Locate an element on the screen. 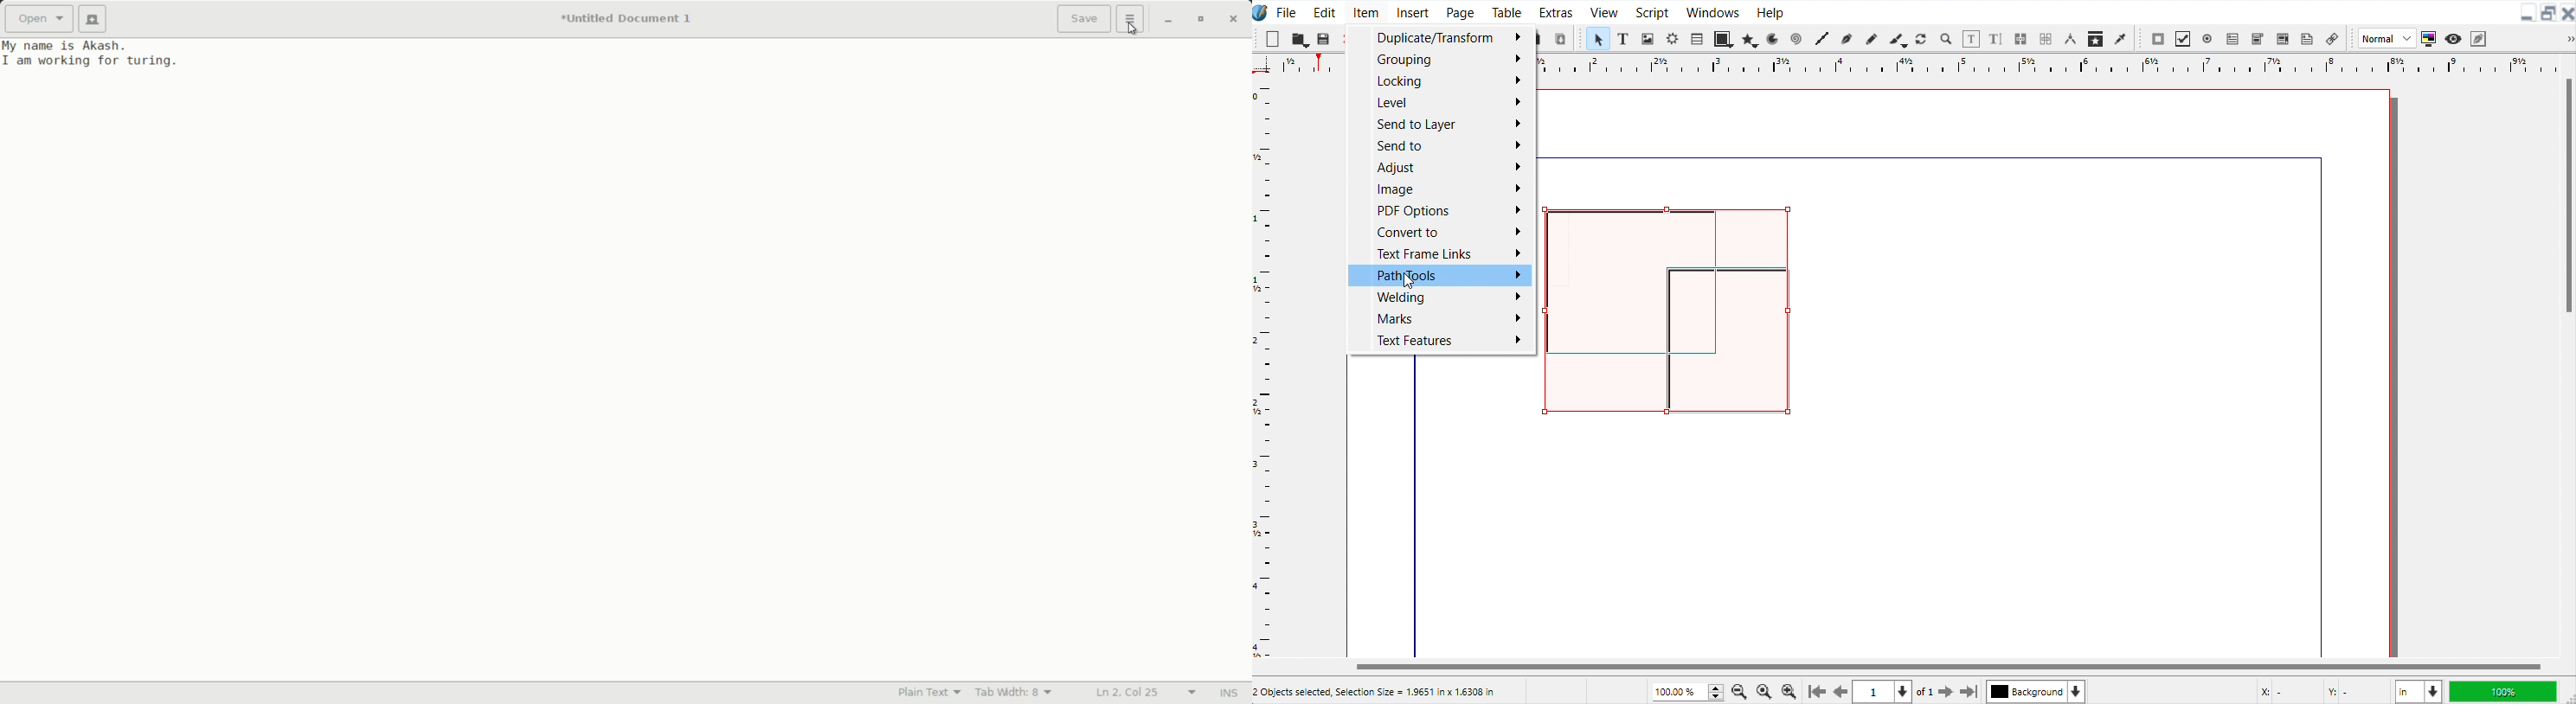 The height and width of the screenshot is (728, 2576). Save is located at coordinates (1324, 37).